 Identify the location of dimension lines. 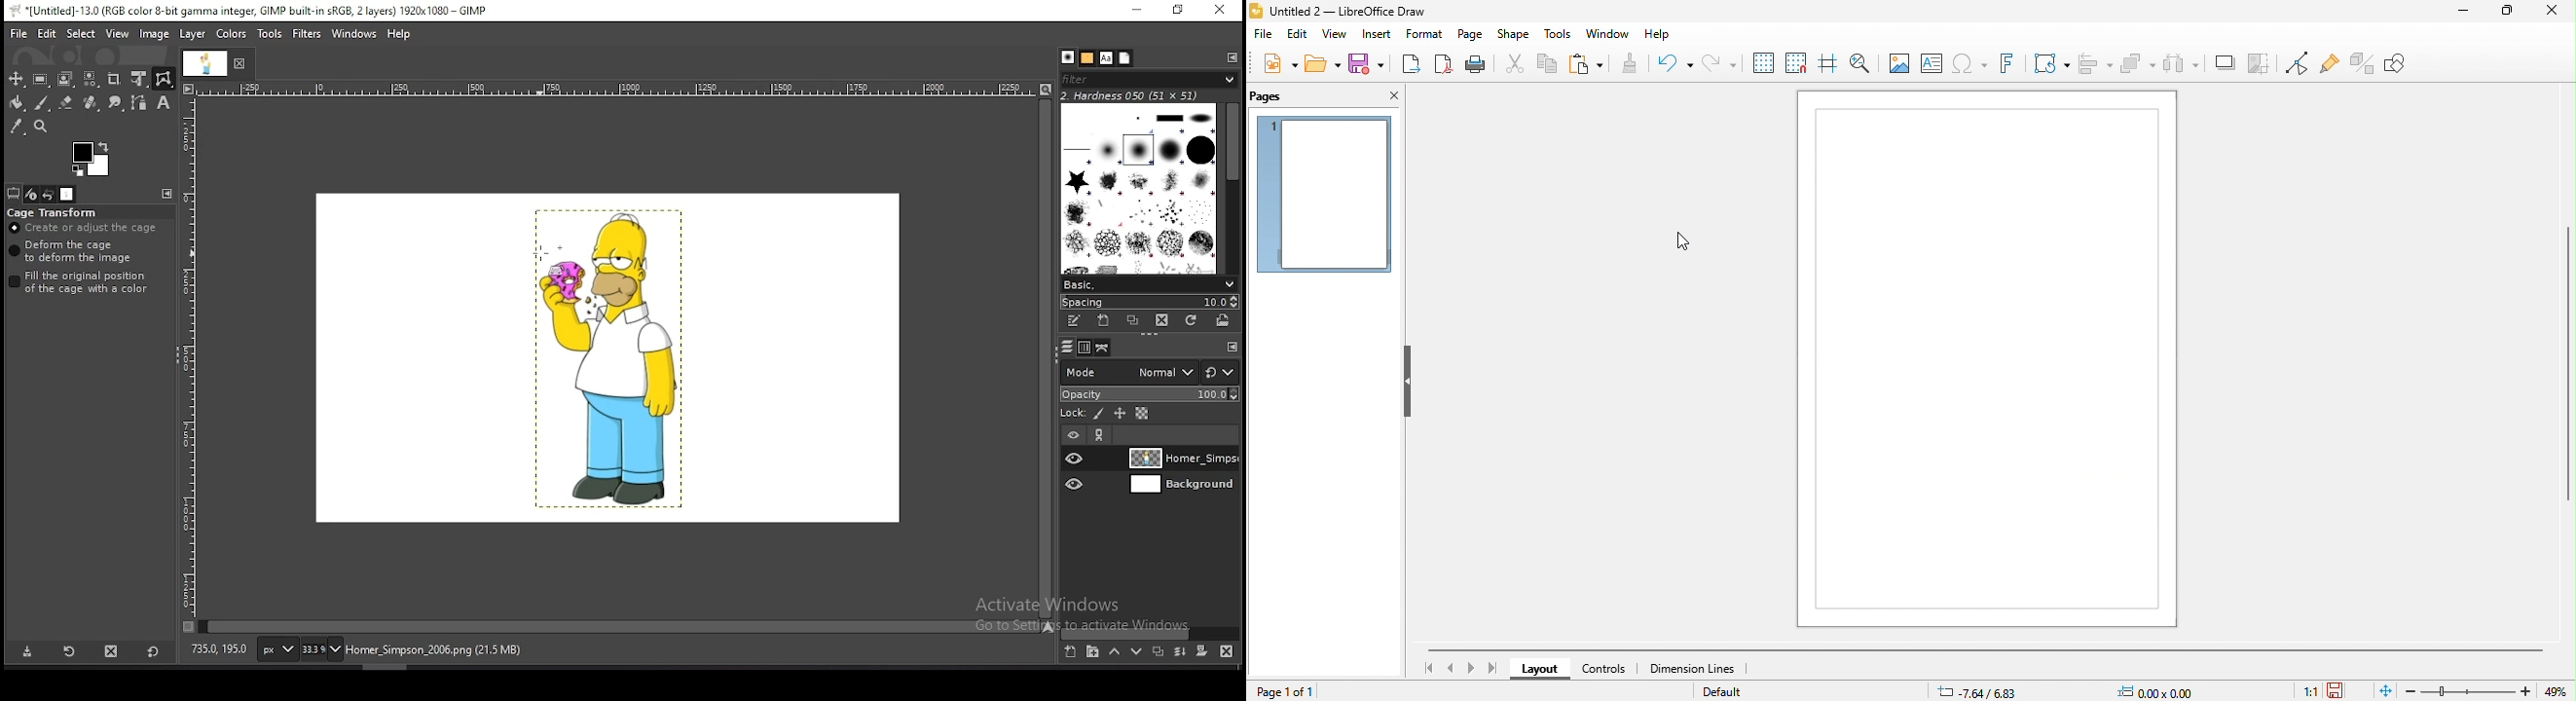
(1696, 671).